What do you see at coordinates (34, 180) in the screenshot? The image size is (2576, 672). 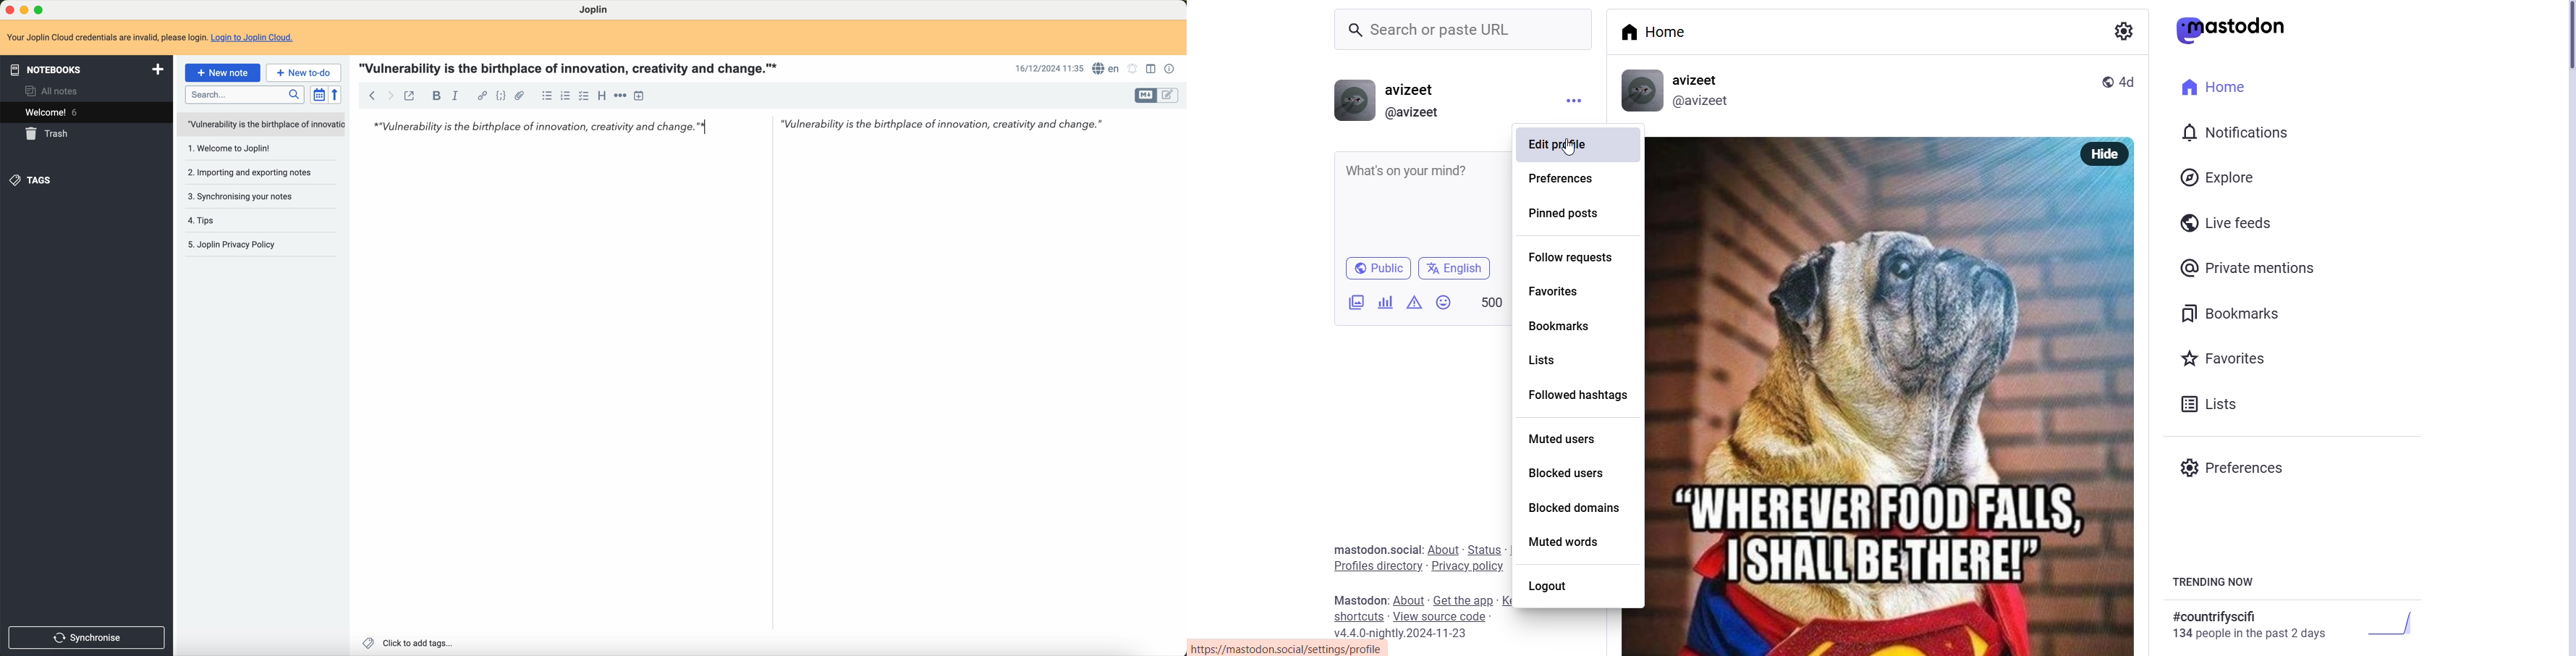 I see `tags` at bounding box center [34, 180].